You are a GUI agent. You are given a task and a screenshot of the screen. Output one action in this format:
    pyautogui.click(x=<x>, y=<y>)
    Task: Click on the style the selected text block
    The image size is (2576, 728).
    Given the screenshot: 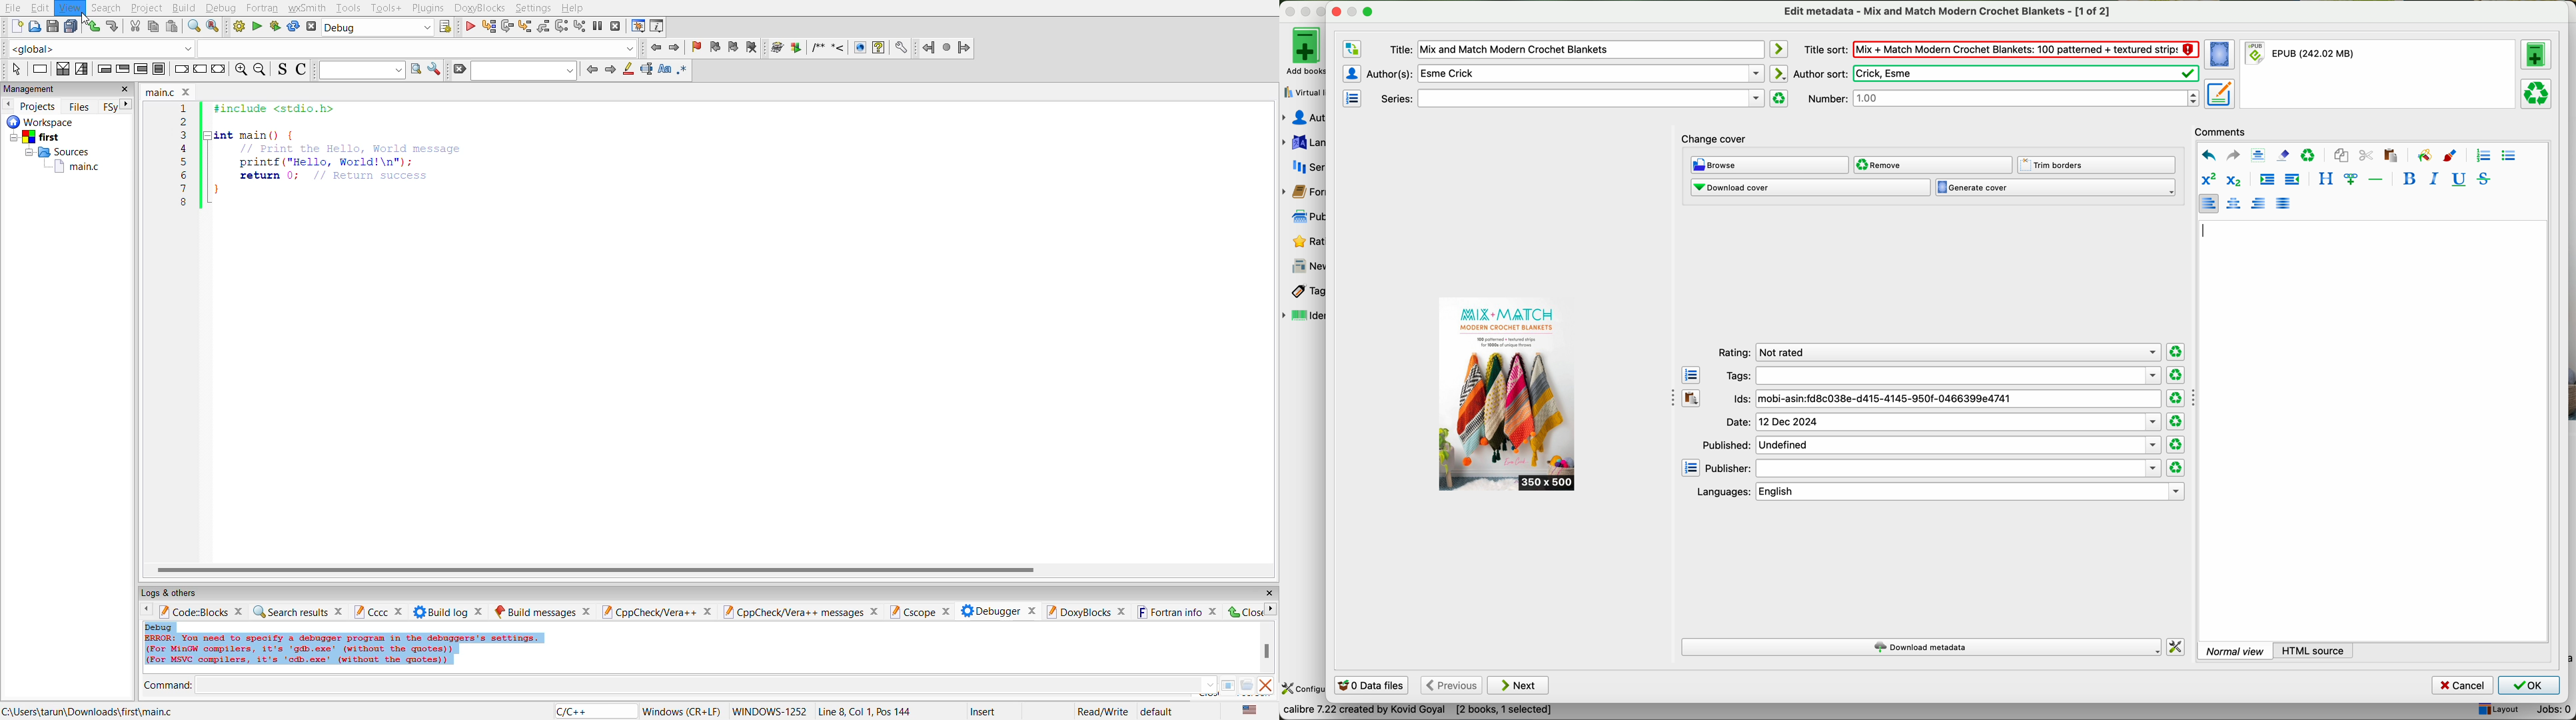 What is the action you would take?
    pyautogui.click(x=2326, y=179)
    